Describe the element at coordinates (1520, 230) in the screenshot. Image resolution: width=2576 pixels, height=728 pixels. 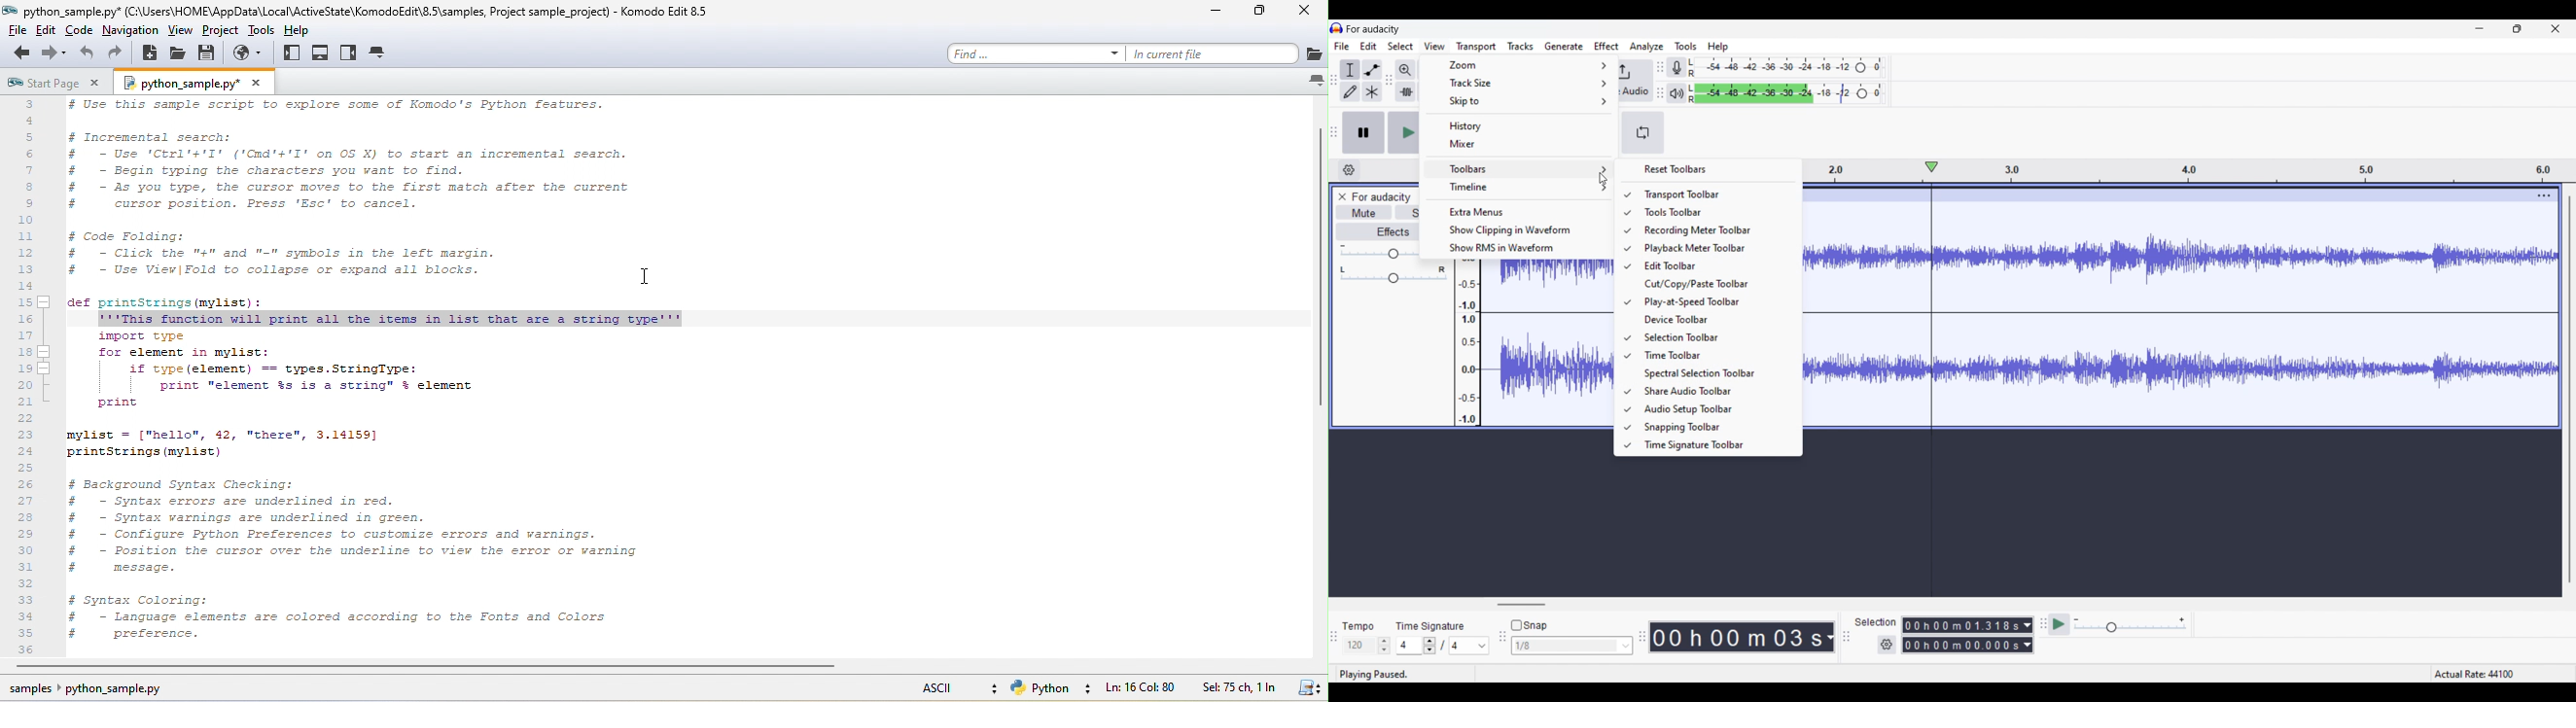
I see `Show clipping in waveform` at that location.